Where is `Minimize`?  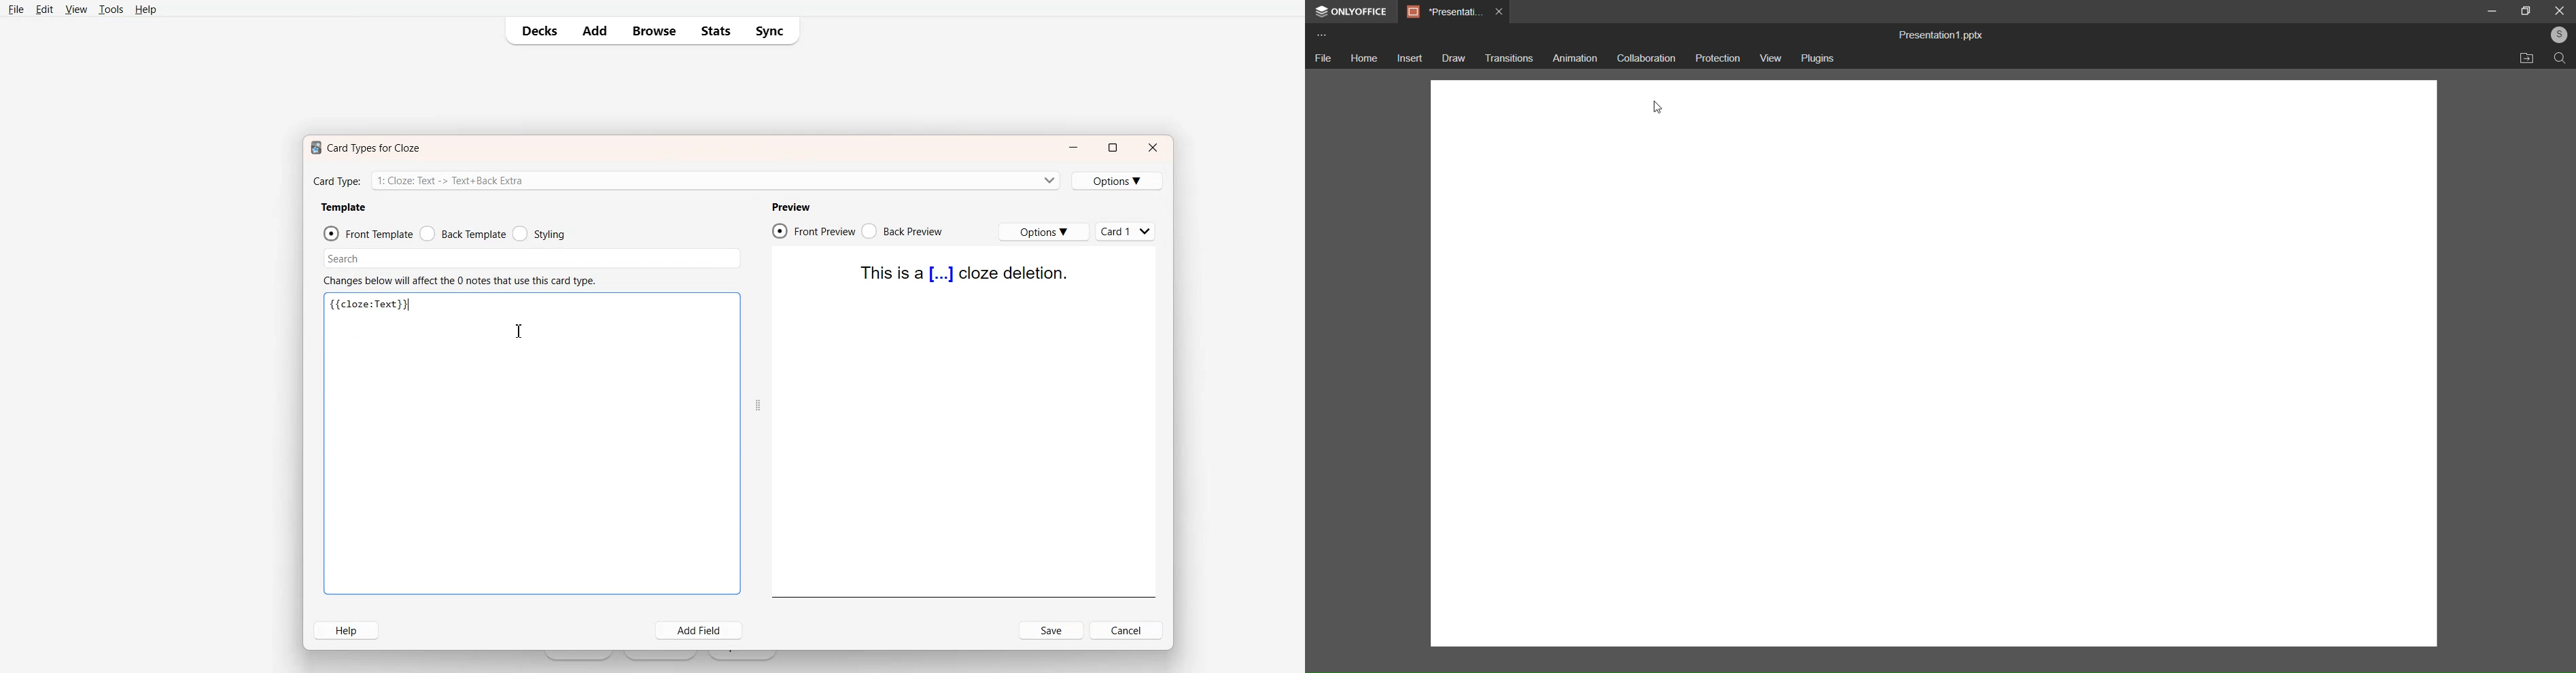 Minimize is located at coordinates (1073, 148).